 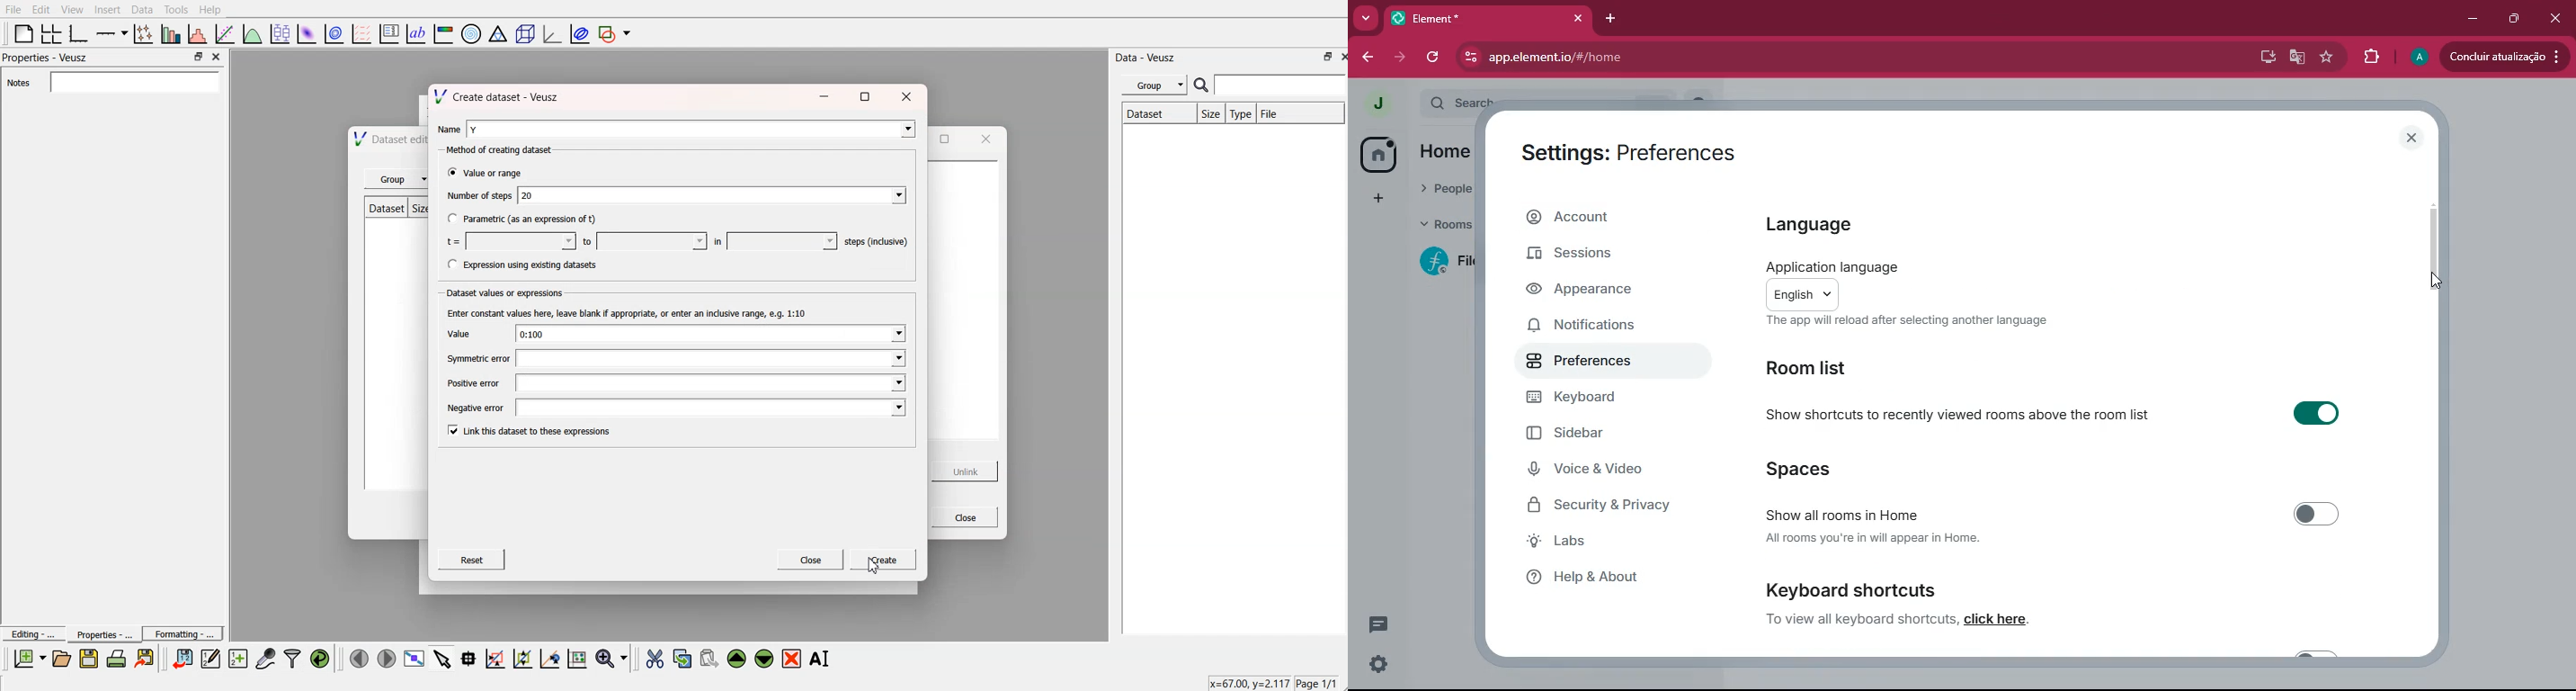 What do you see at coordinates (183, 632) in the screenshot?
I see `Formatting` at bounding box center [183, 632].